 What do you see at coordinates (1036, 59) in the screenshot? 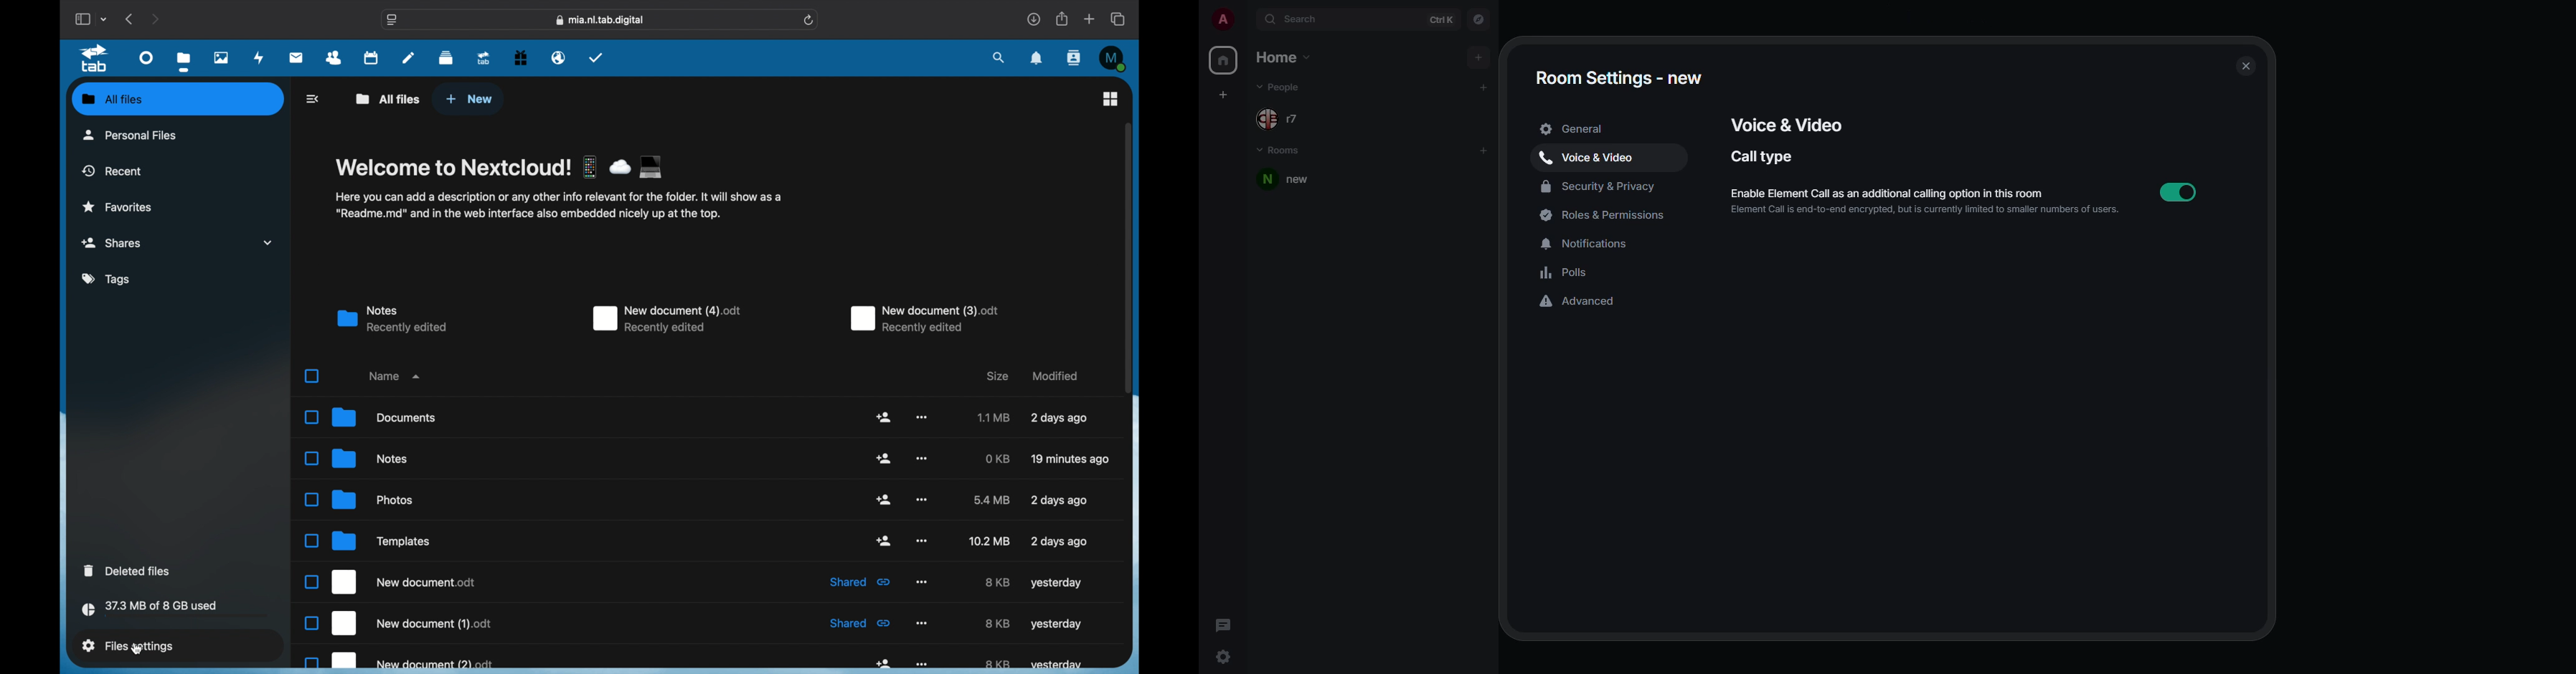
I see `notifications` at bounding box center [1036, 59].